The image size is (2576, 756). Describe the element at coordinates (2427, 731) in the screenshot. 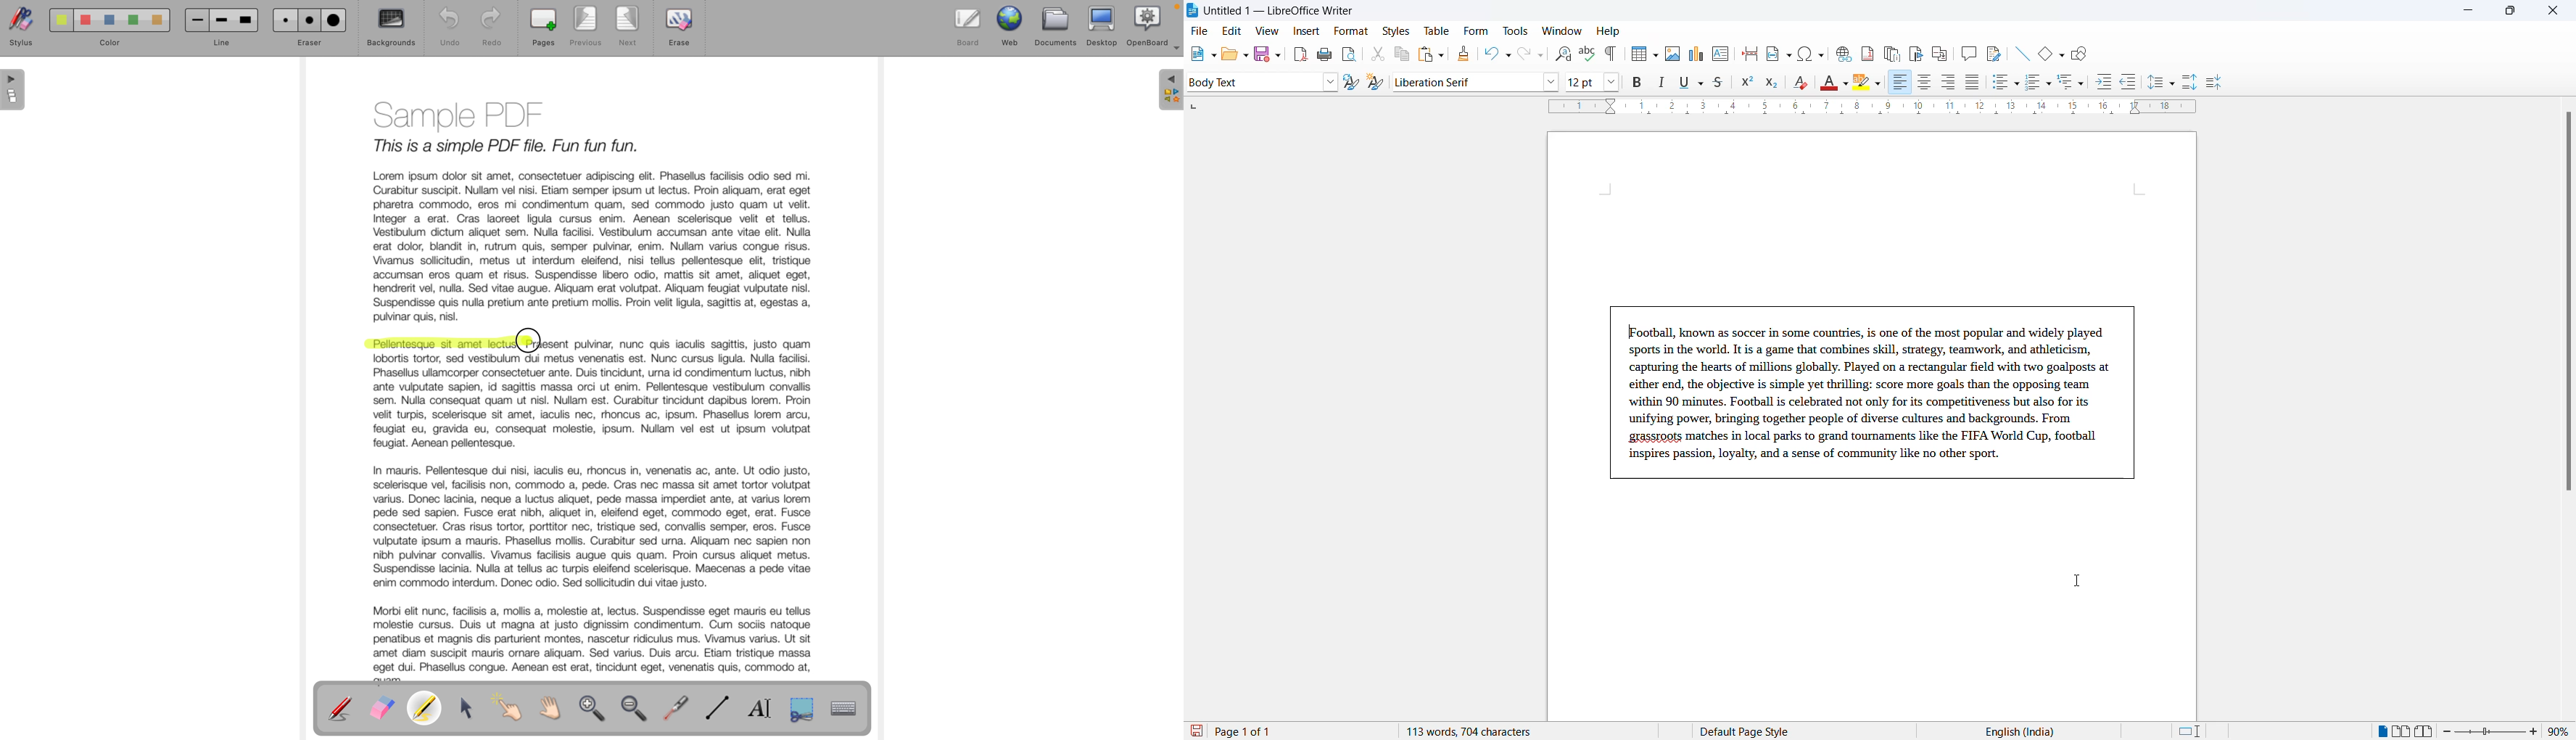

I see `book view` at that location.